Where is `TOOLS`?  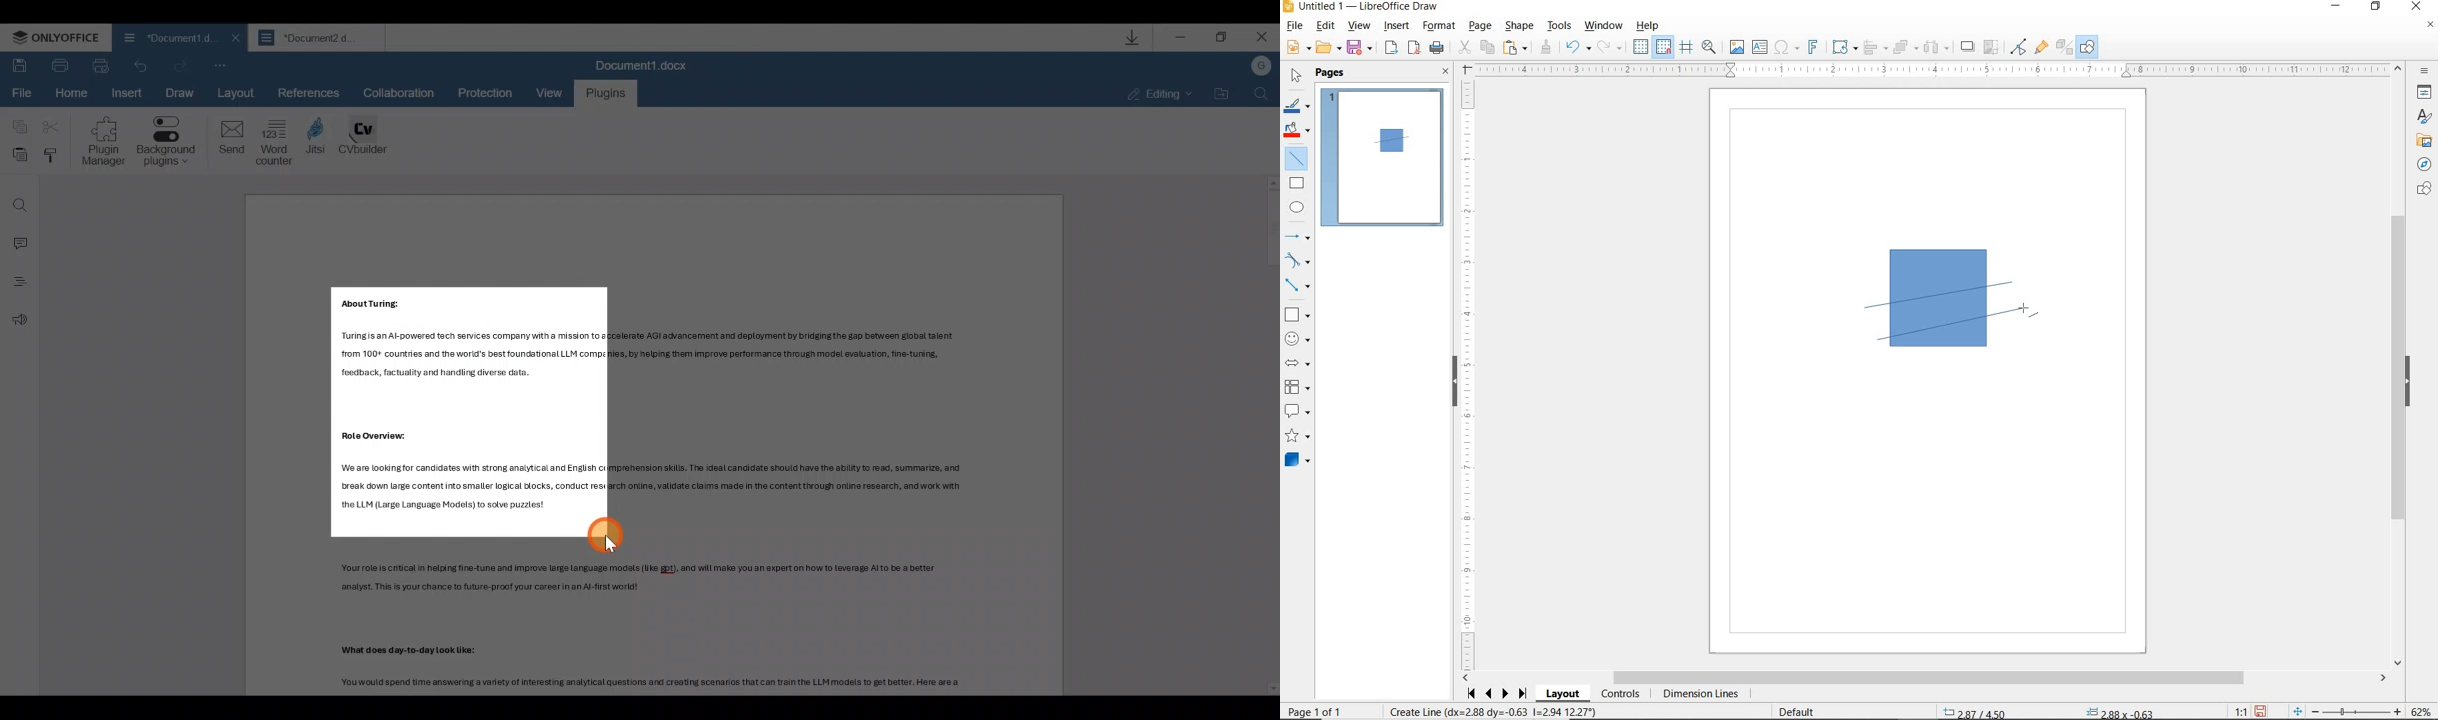 TOOLS is located at coordinates (1561, 27).